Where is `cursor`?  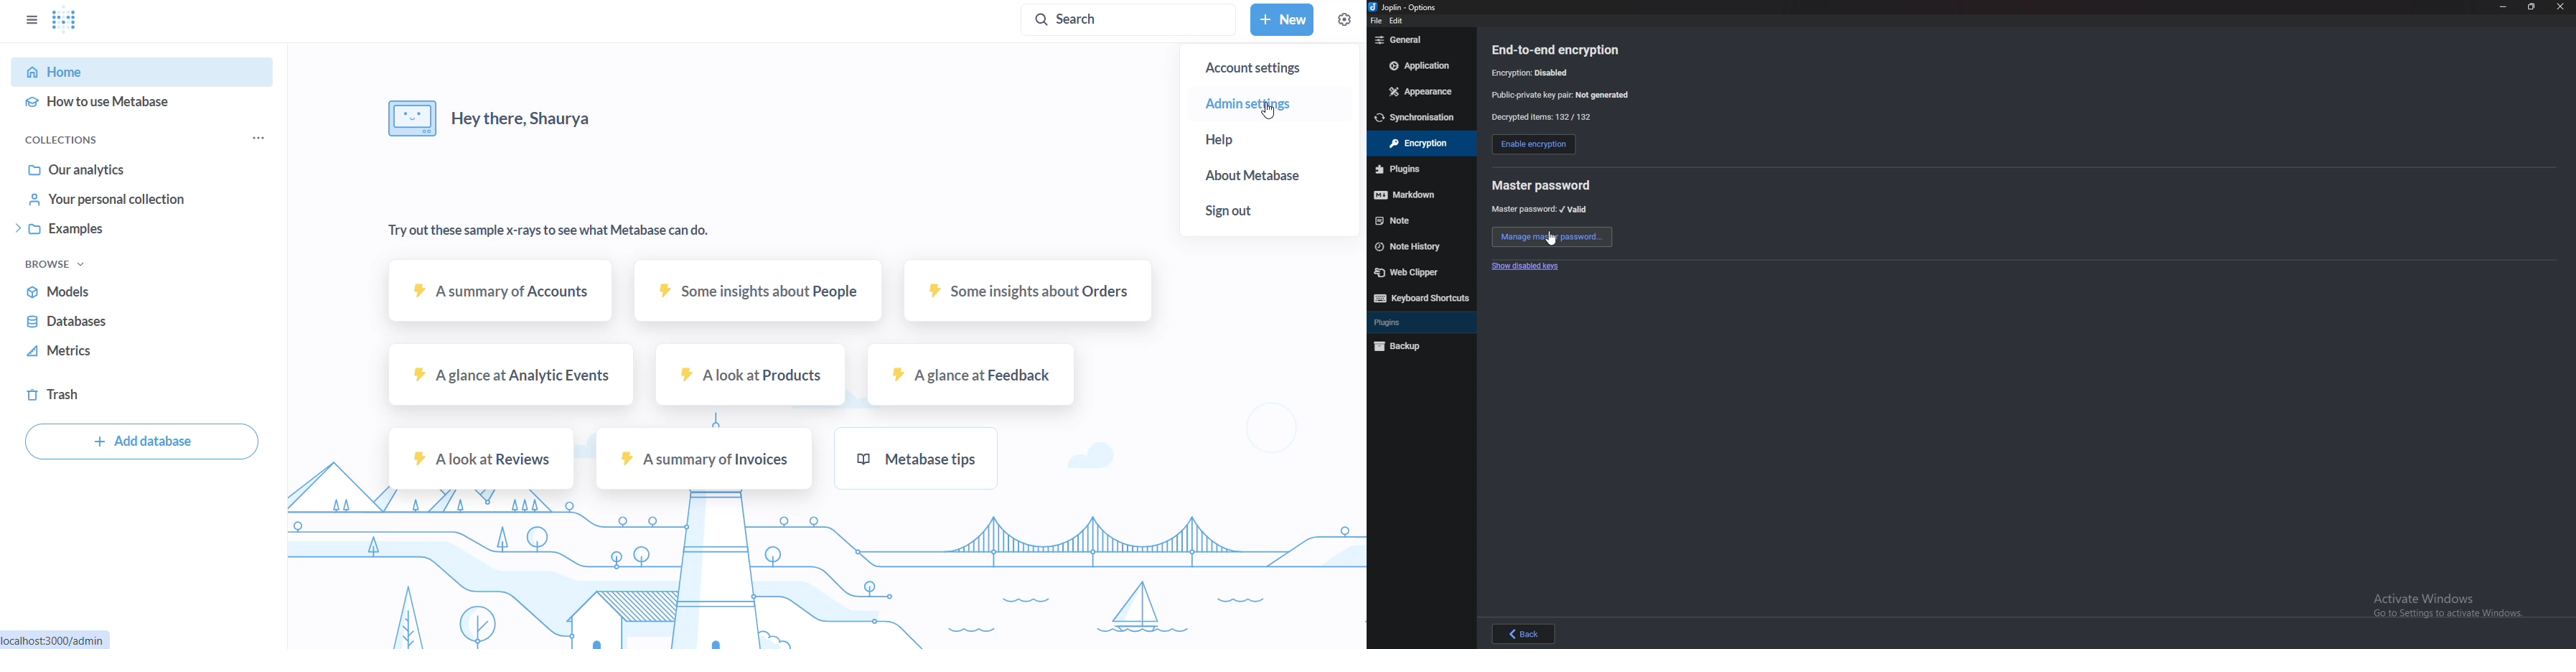 cursor is located at coordinates (1551, 239).